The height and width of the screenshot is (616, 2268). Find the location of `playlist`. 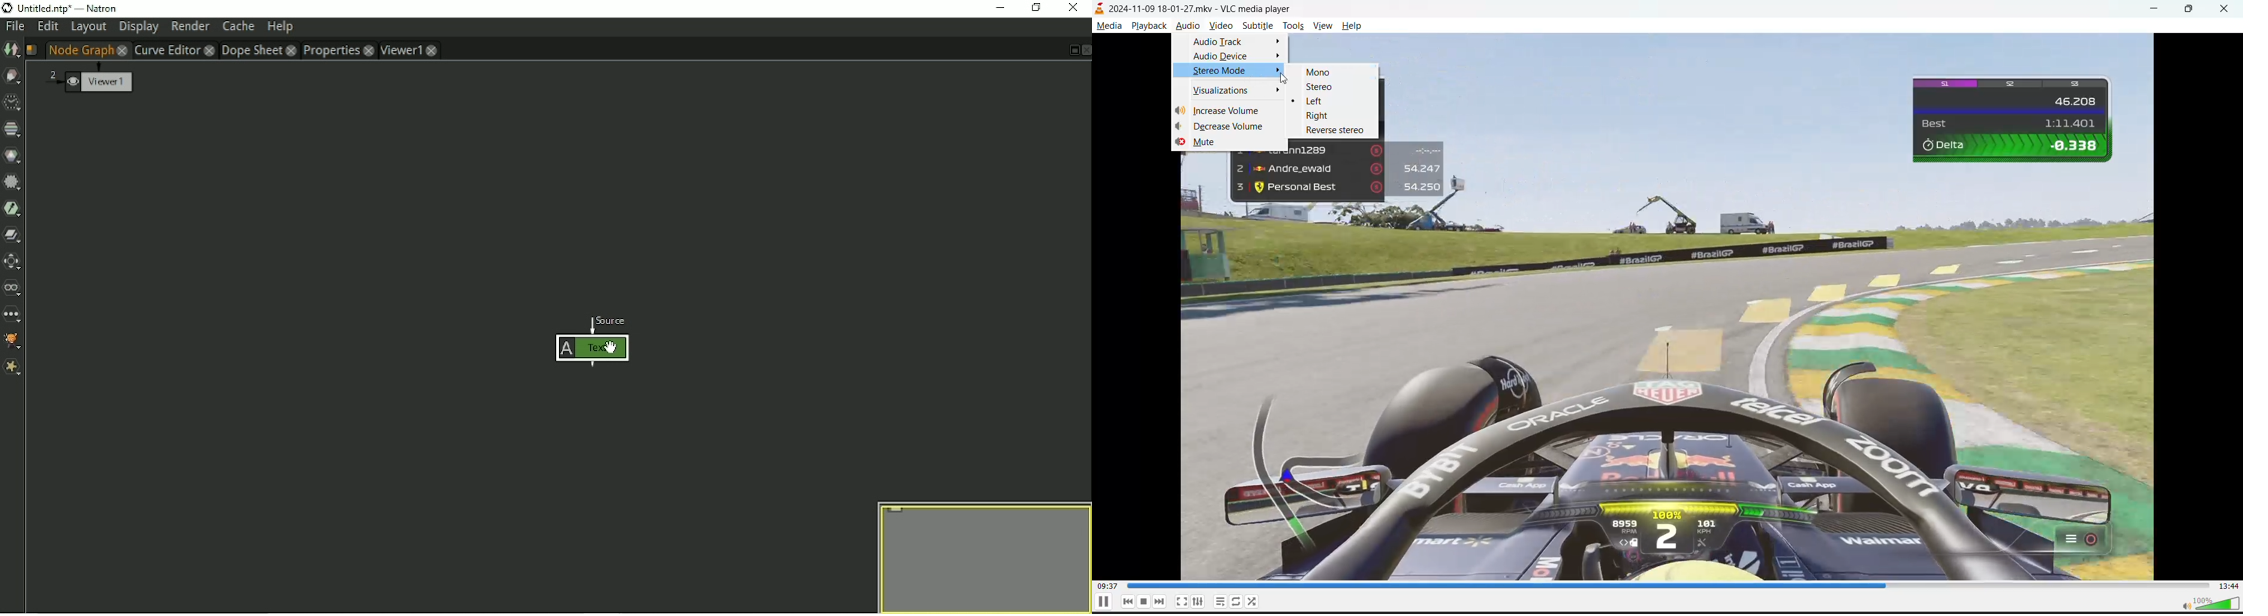

playlist is located at coordinates (1219, 601).